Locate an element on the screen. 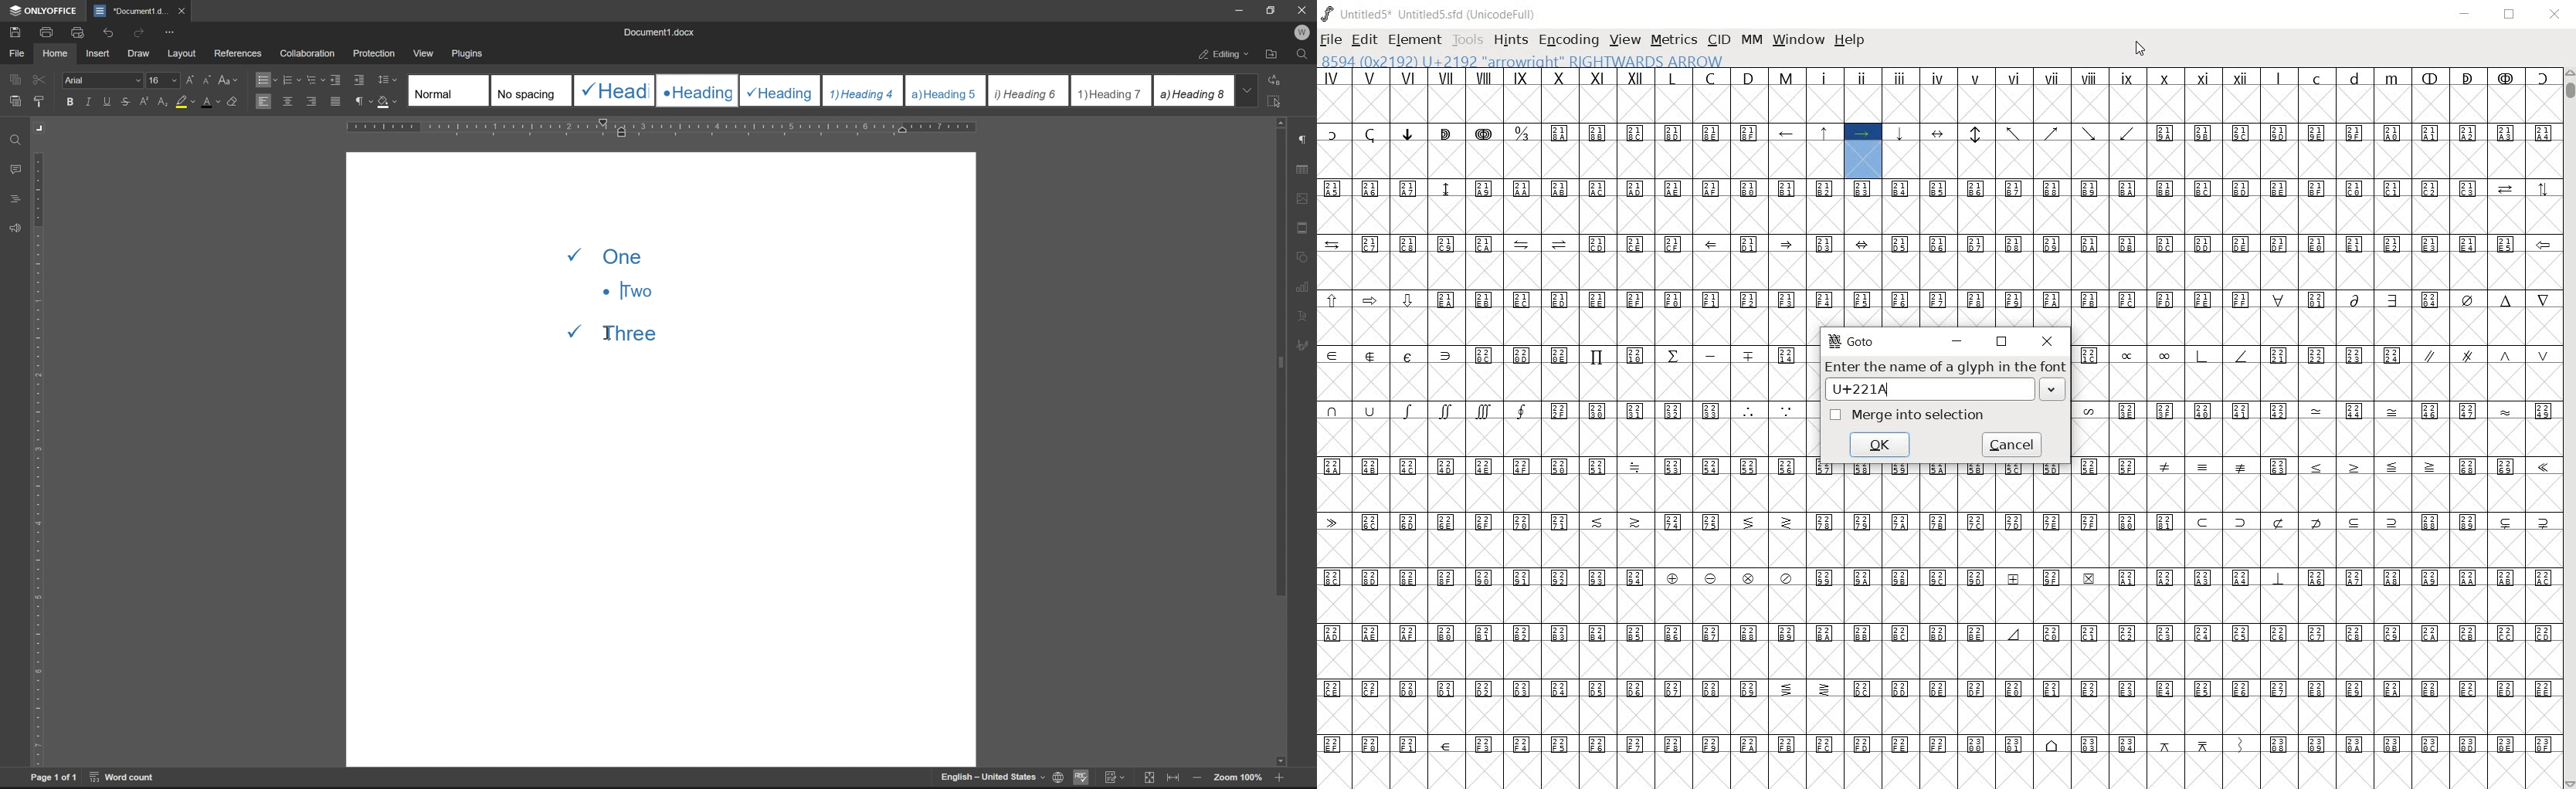 This screenshot has height=812, width=2576. increase indent is located at coordinates (360, 80).